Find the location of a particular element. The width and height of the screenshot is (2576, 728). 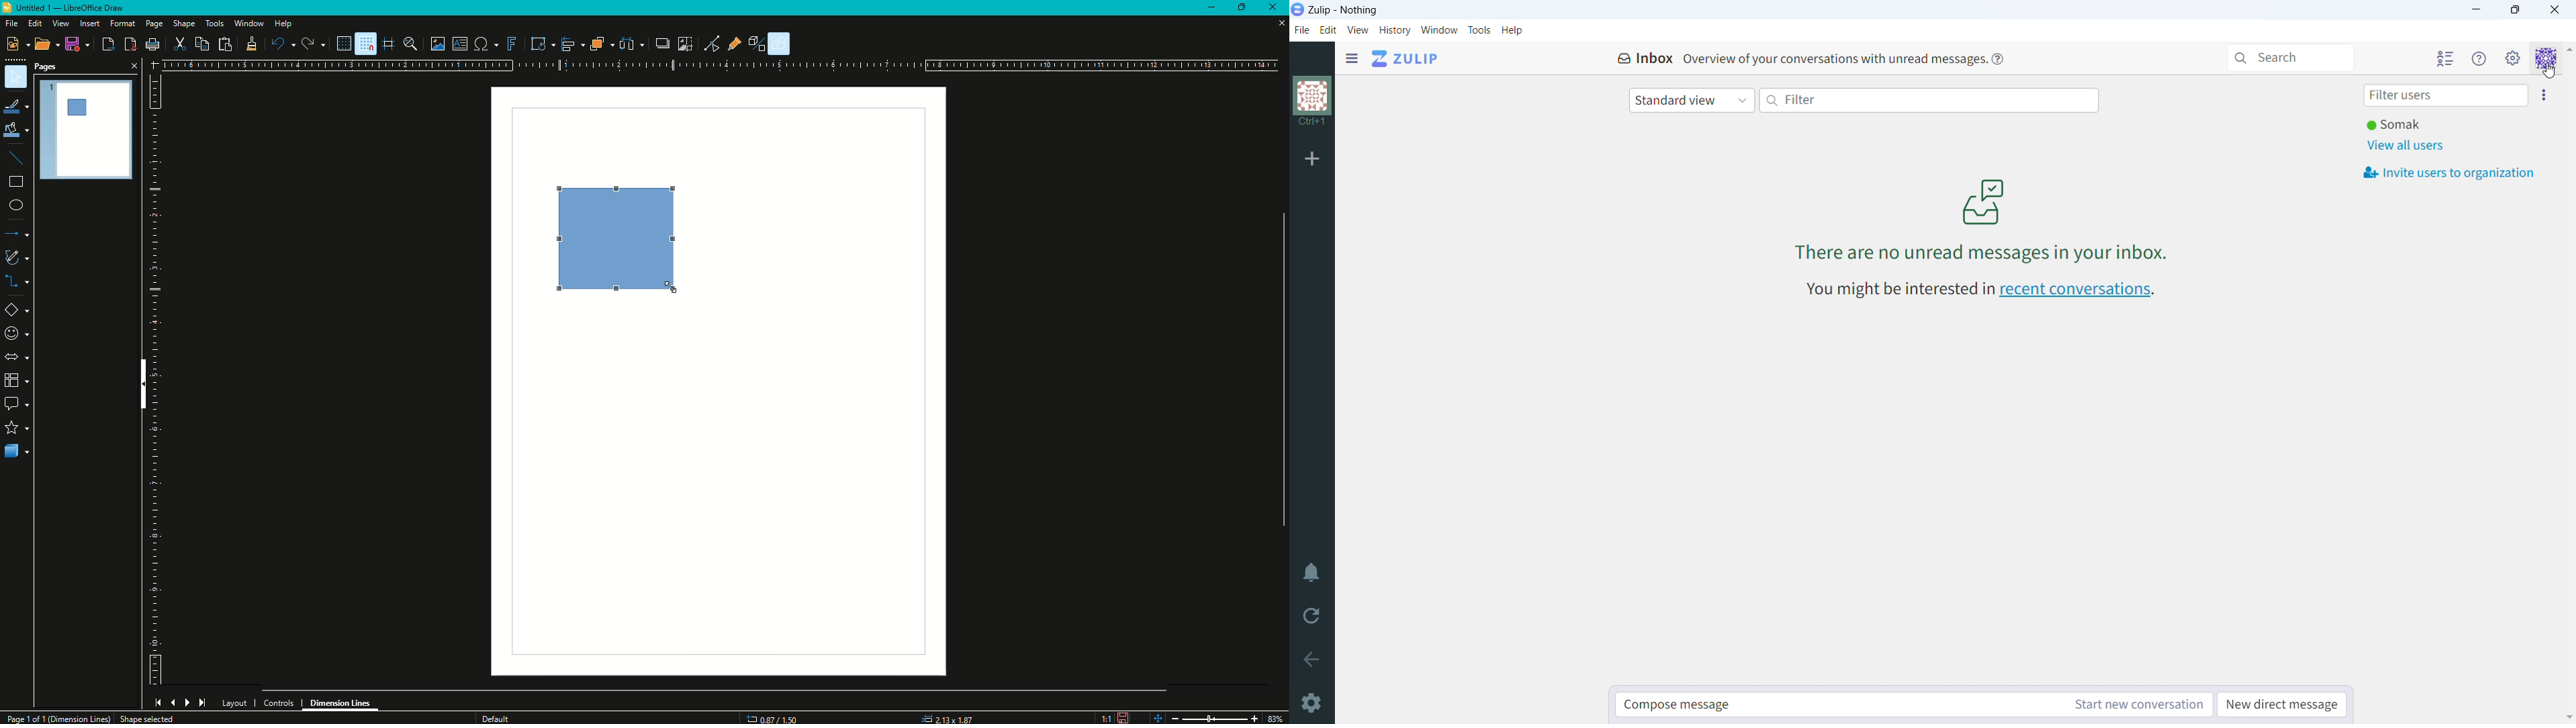

go to home view (inbox) is located at coordinates (1404, 58).